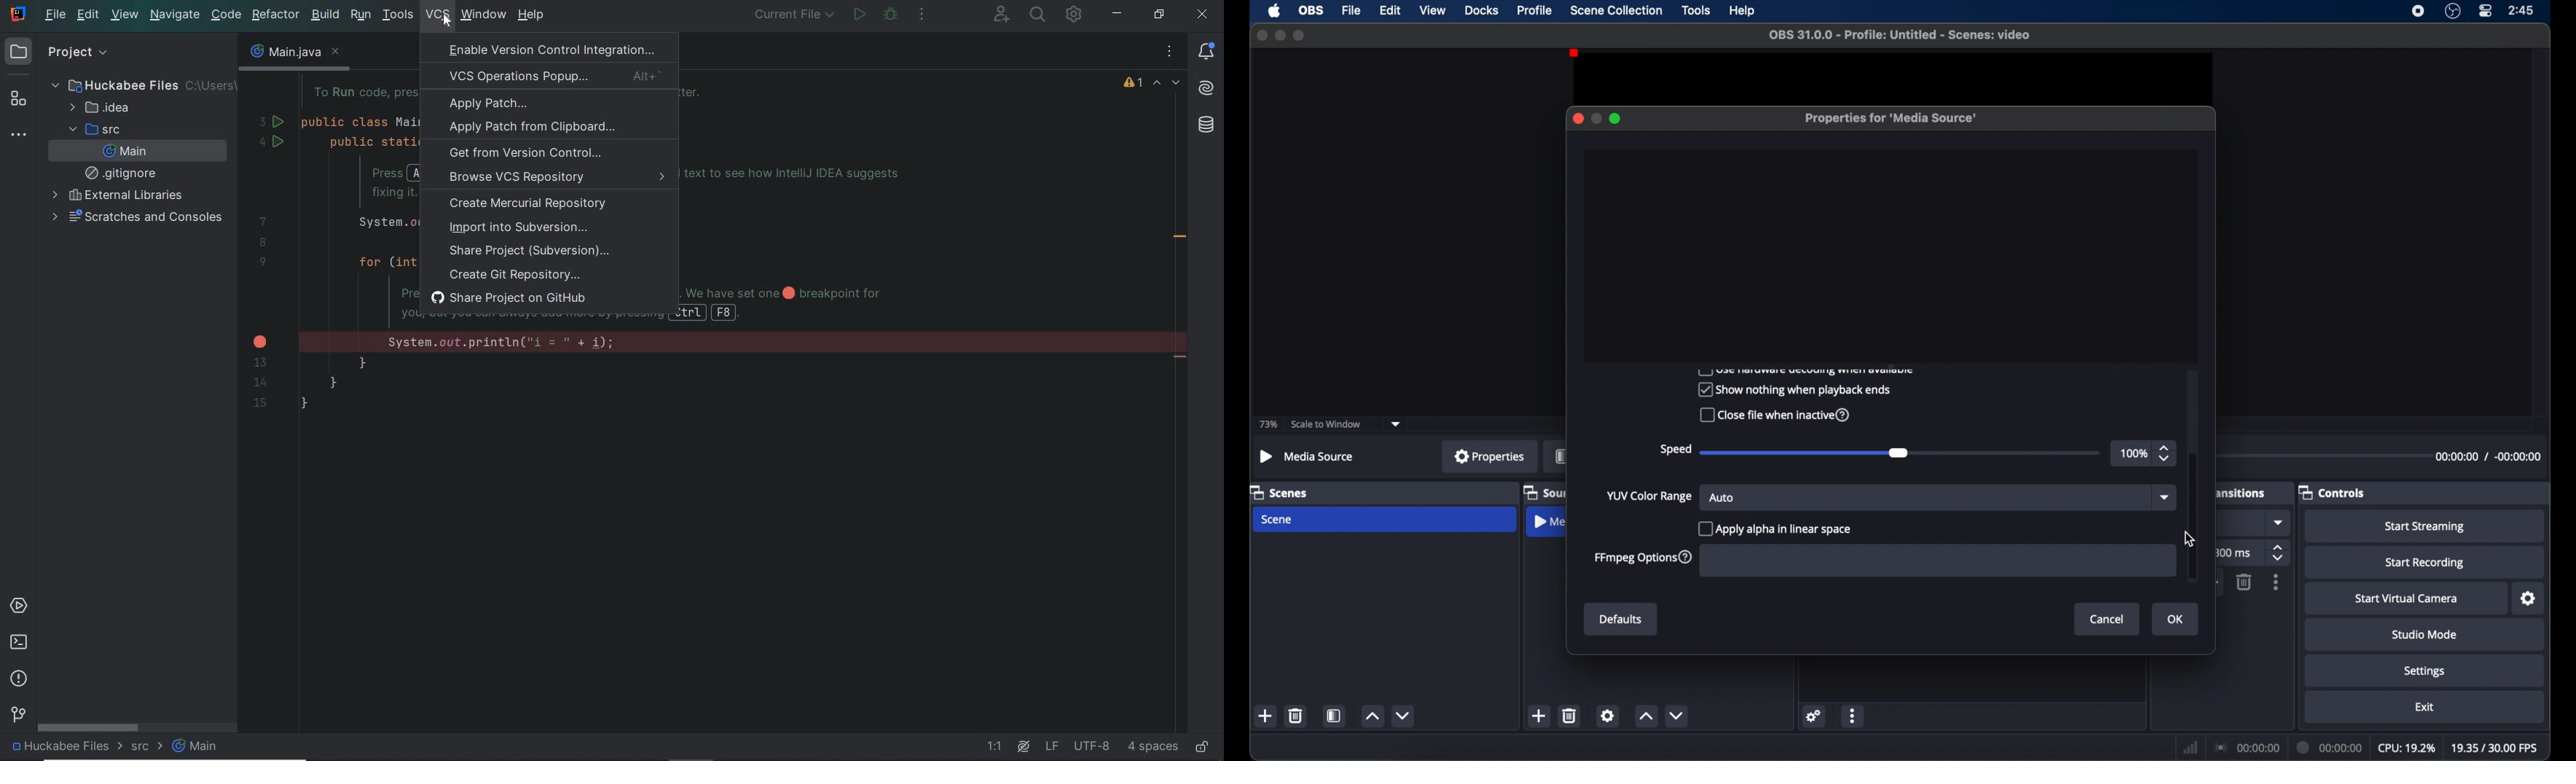 The width and height of the screenshot is (2576, 784). Describe the element at coordinates (1616, 118) in the screenshot. I see `maximize` at that location.